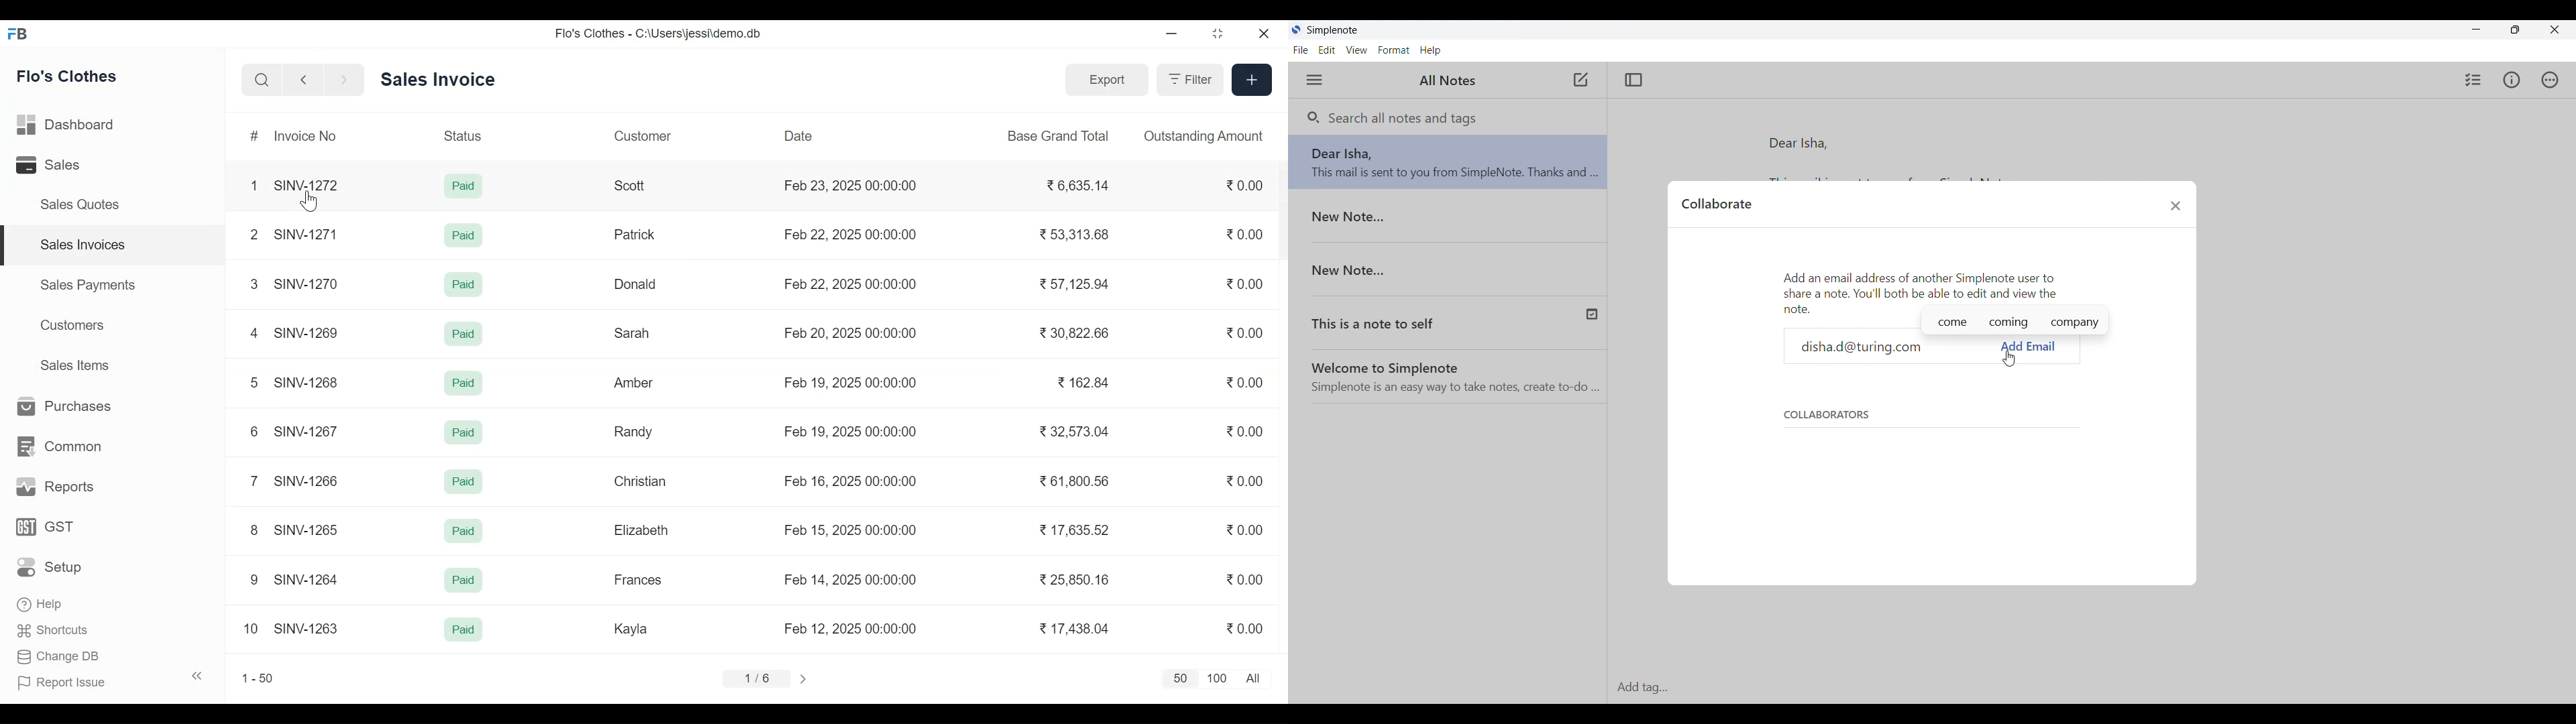 The height and width of the screenshot is (728, 2576). I want to click on Invoice No, so click(310, 135).